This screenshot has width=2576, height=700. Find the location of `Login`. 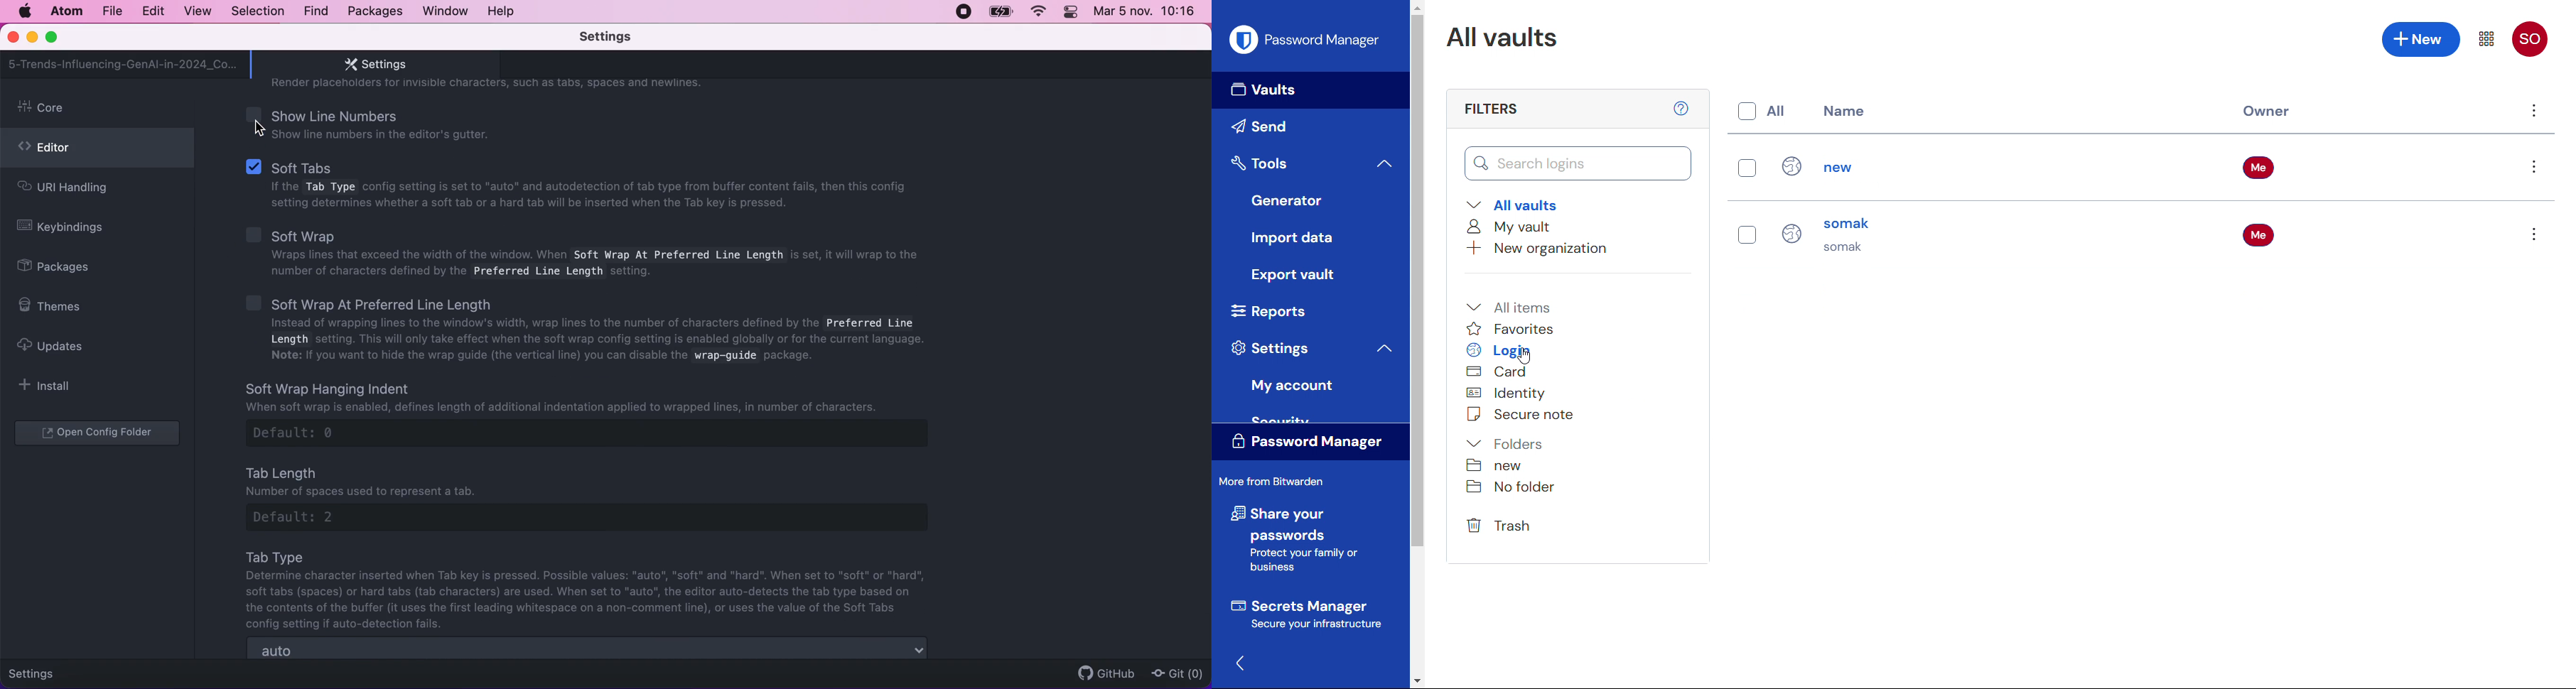

Login is located at coordinates (1791, 232).